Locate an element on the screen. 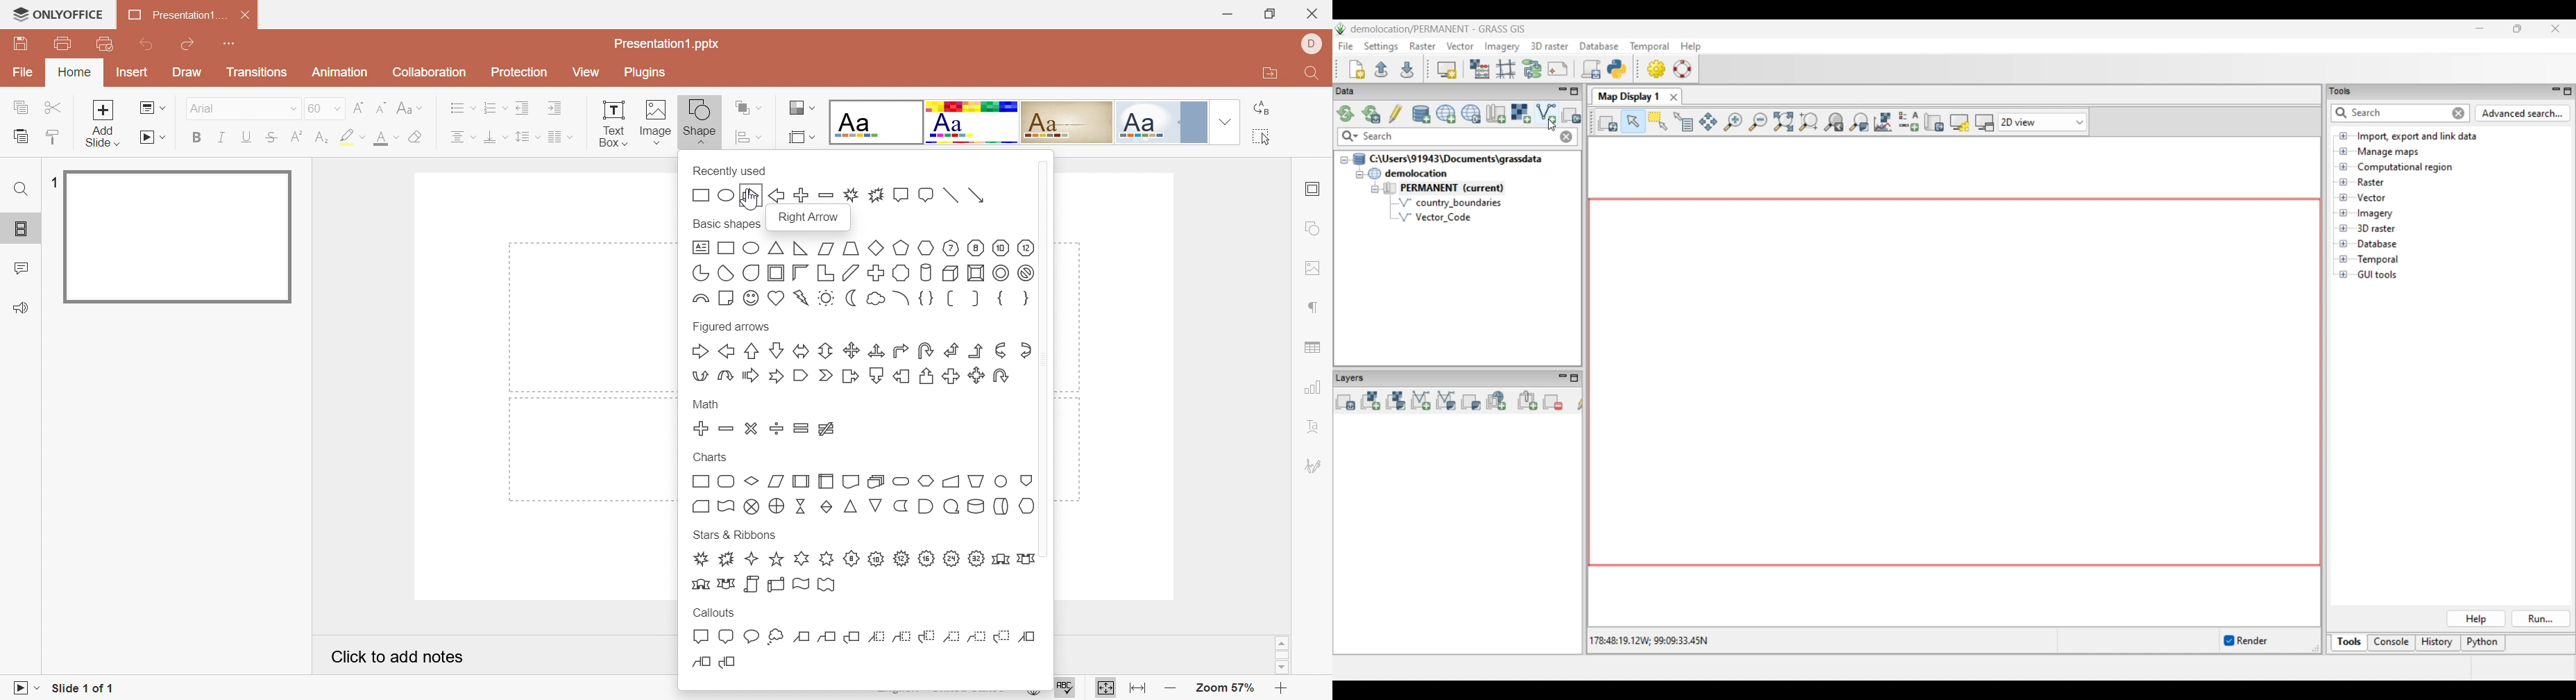 This screenshot has height=700, width=2576. Presentation1.pptx is located at coordinates (666, 44).